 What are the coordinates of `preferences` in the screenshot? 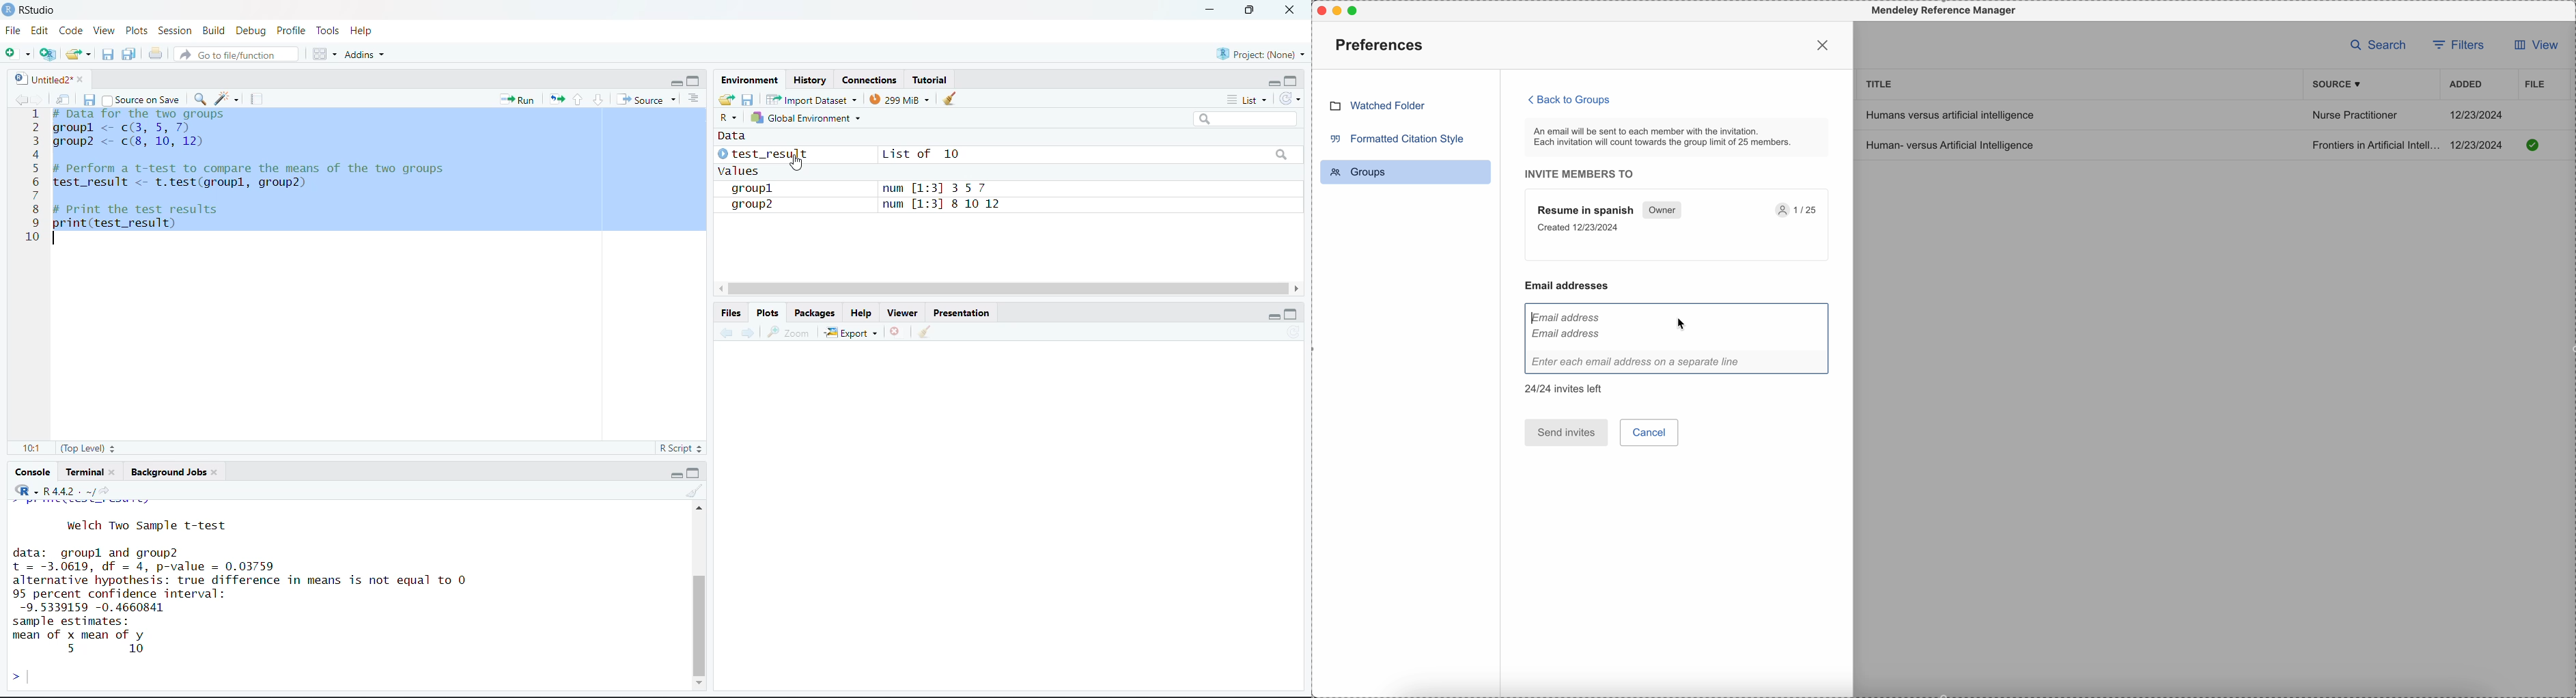 It's located at (1382, 44).